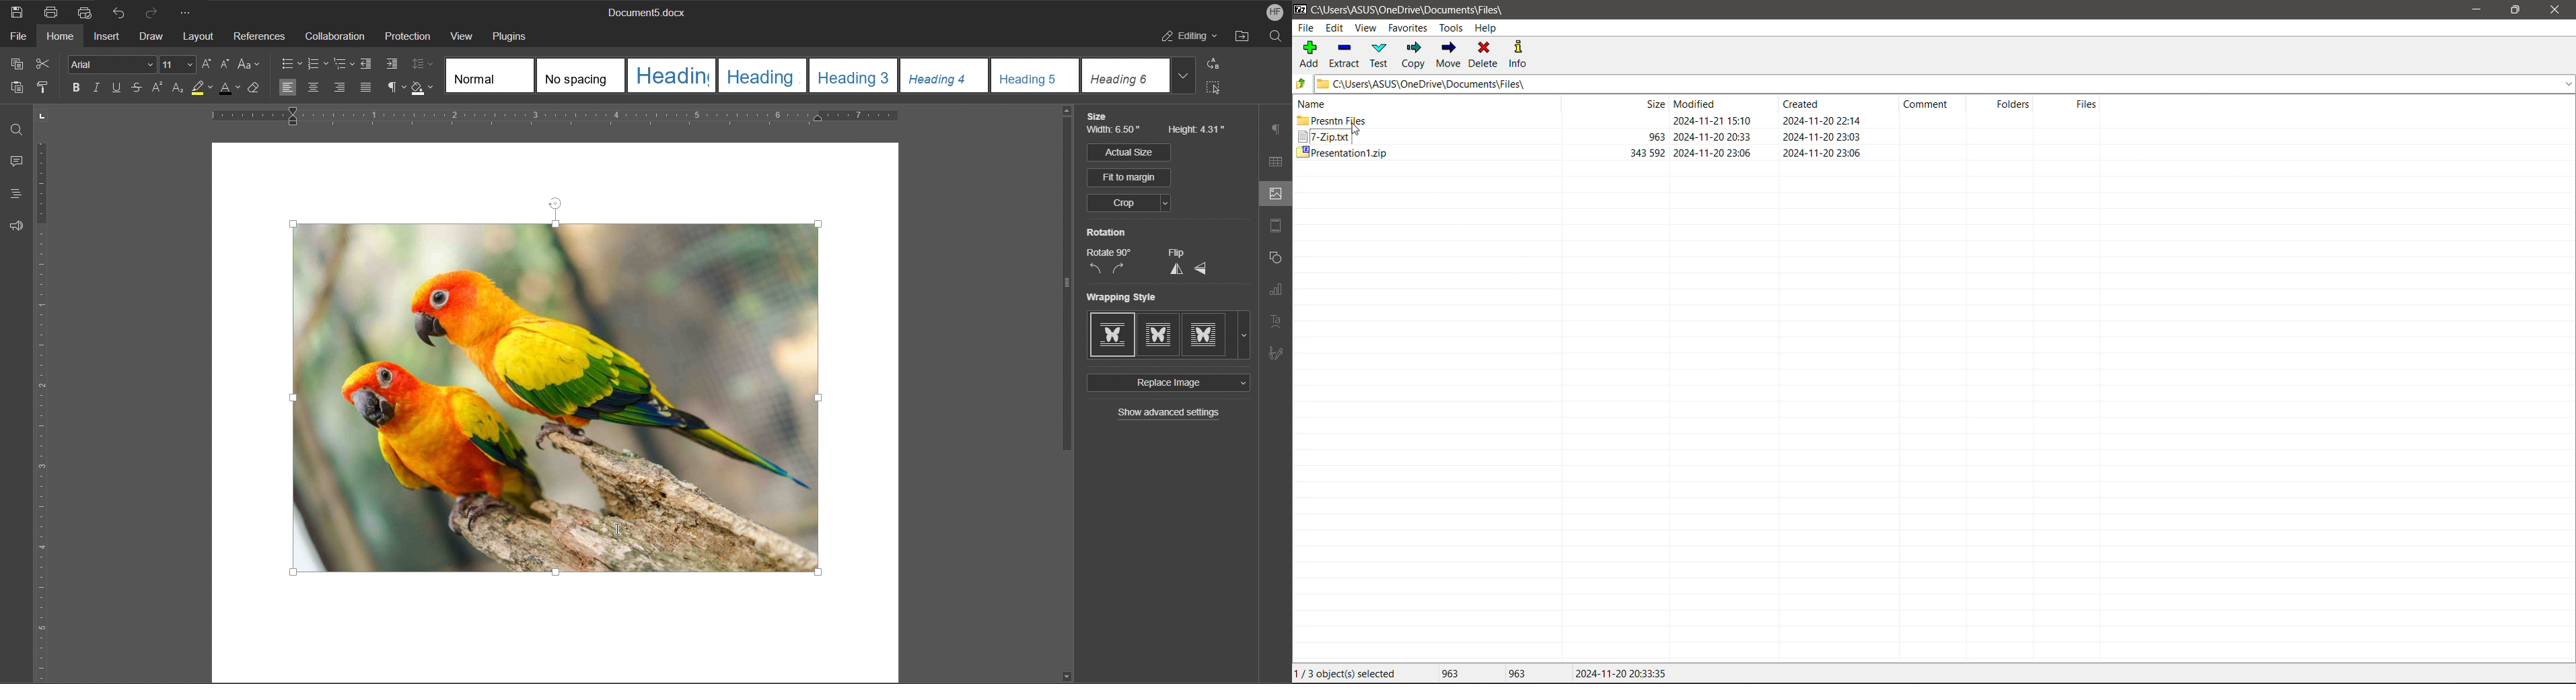 The height and width of the screenshot is (700, 2576). I want to click on Current Folder Path, so click(1944, 83).